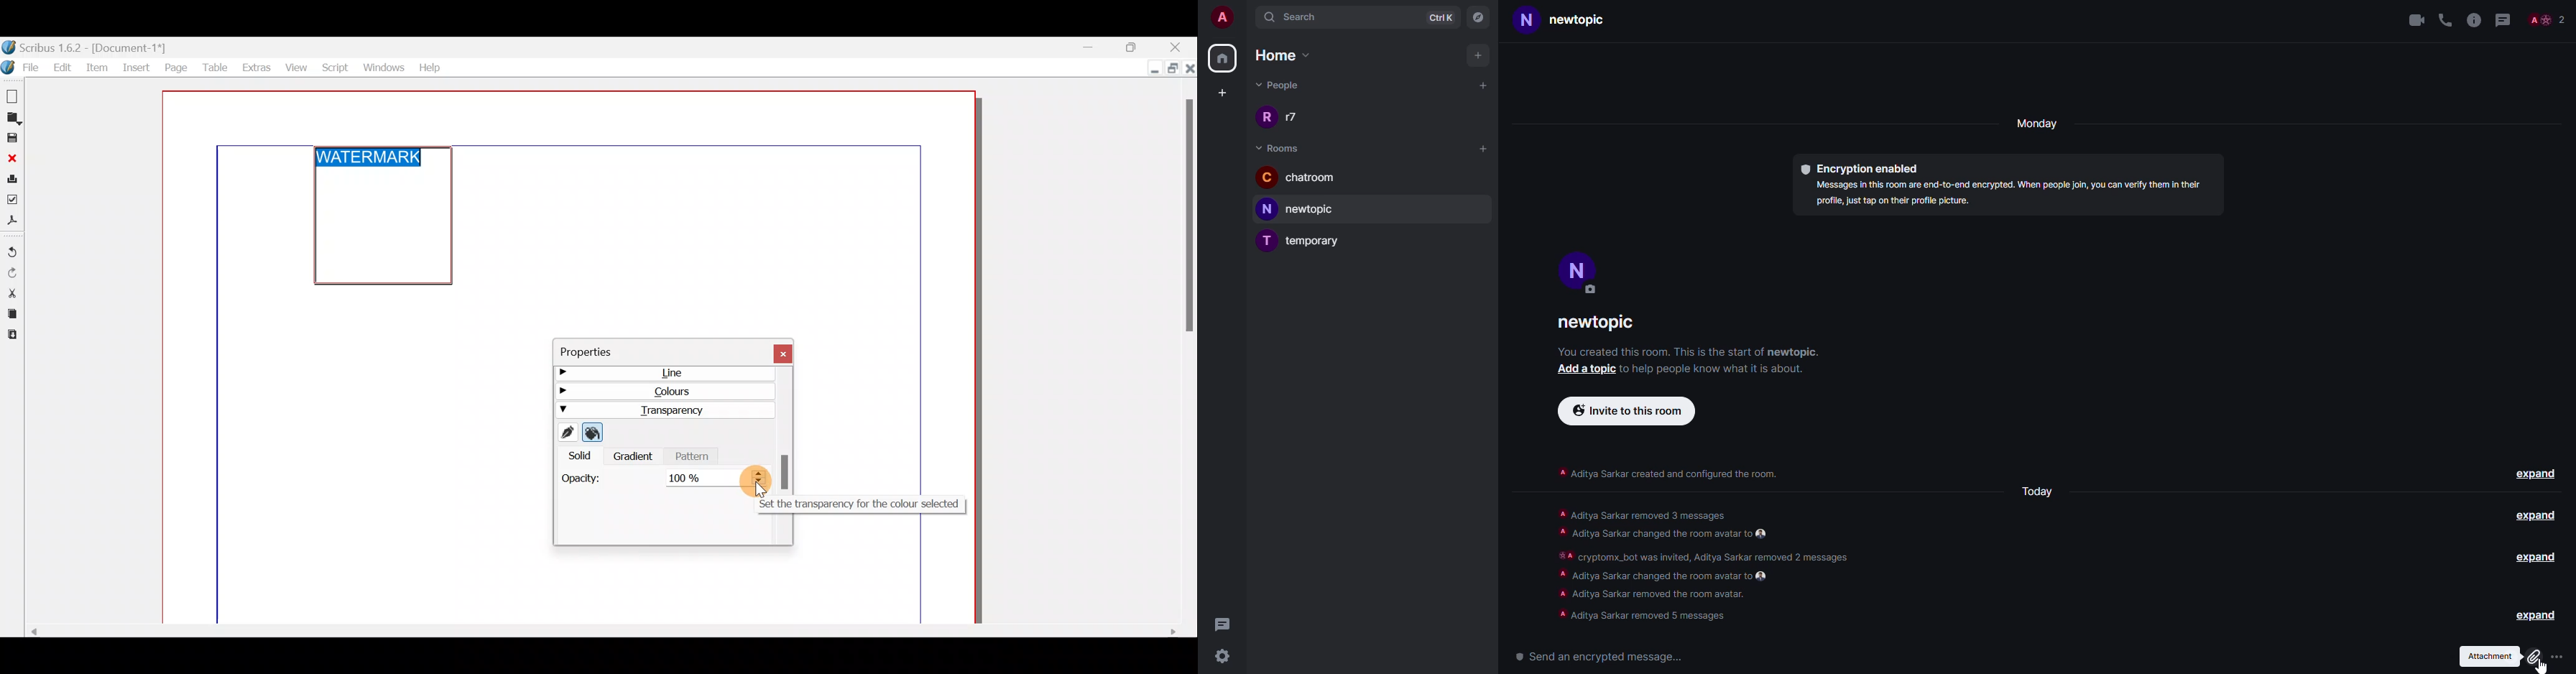 Image resolution: width=2576 pixels, height=700 pixels. Describe the element at coordinates (594, 433) in the screenshot. I see `Edit fill colour properties` at that location.